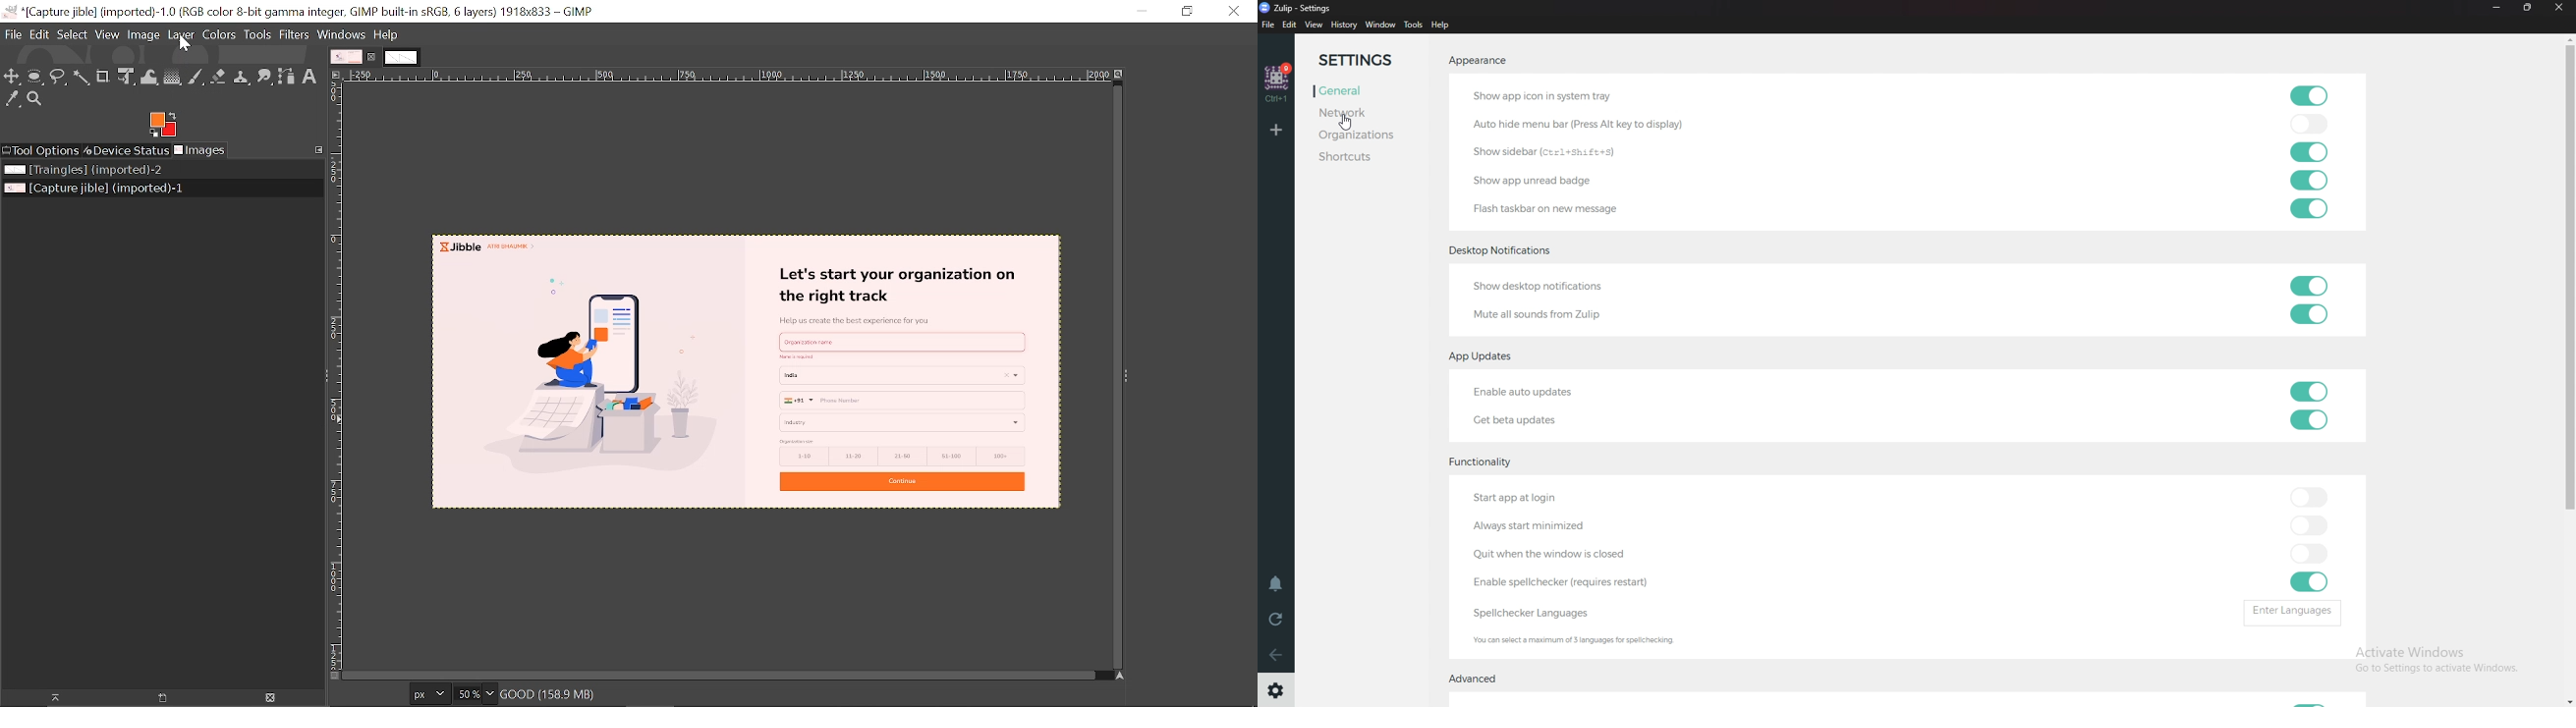 The width and height of the screenshot is (2576, 728). Describe the element at coordinates (2292, 612) in the screenshot. I see `Enter languages` at that location.